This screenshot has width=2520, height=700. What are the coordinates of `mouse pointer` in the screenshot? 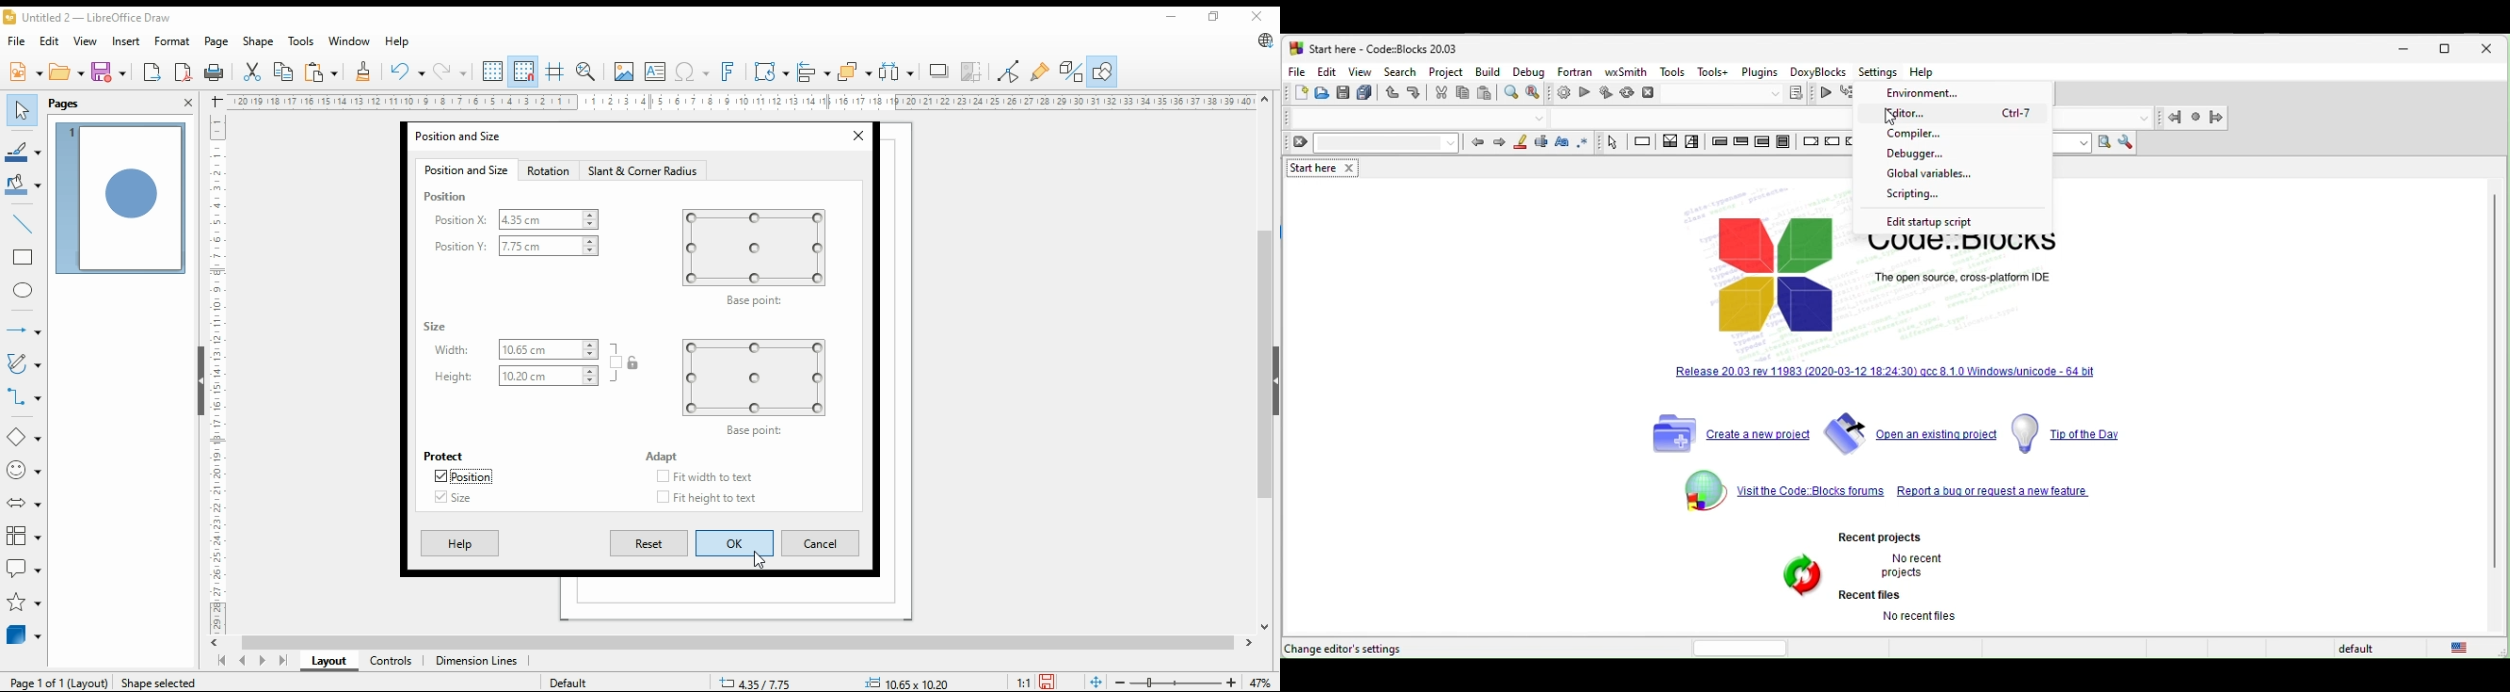 It's located at (760, 559).